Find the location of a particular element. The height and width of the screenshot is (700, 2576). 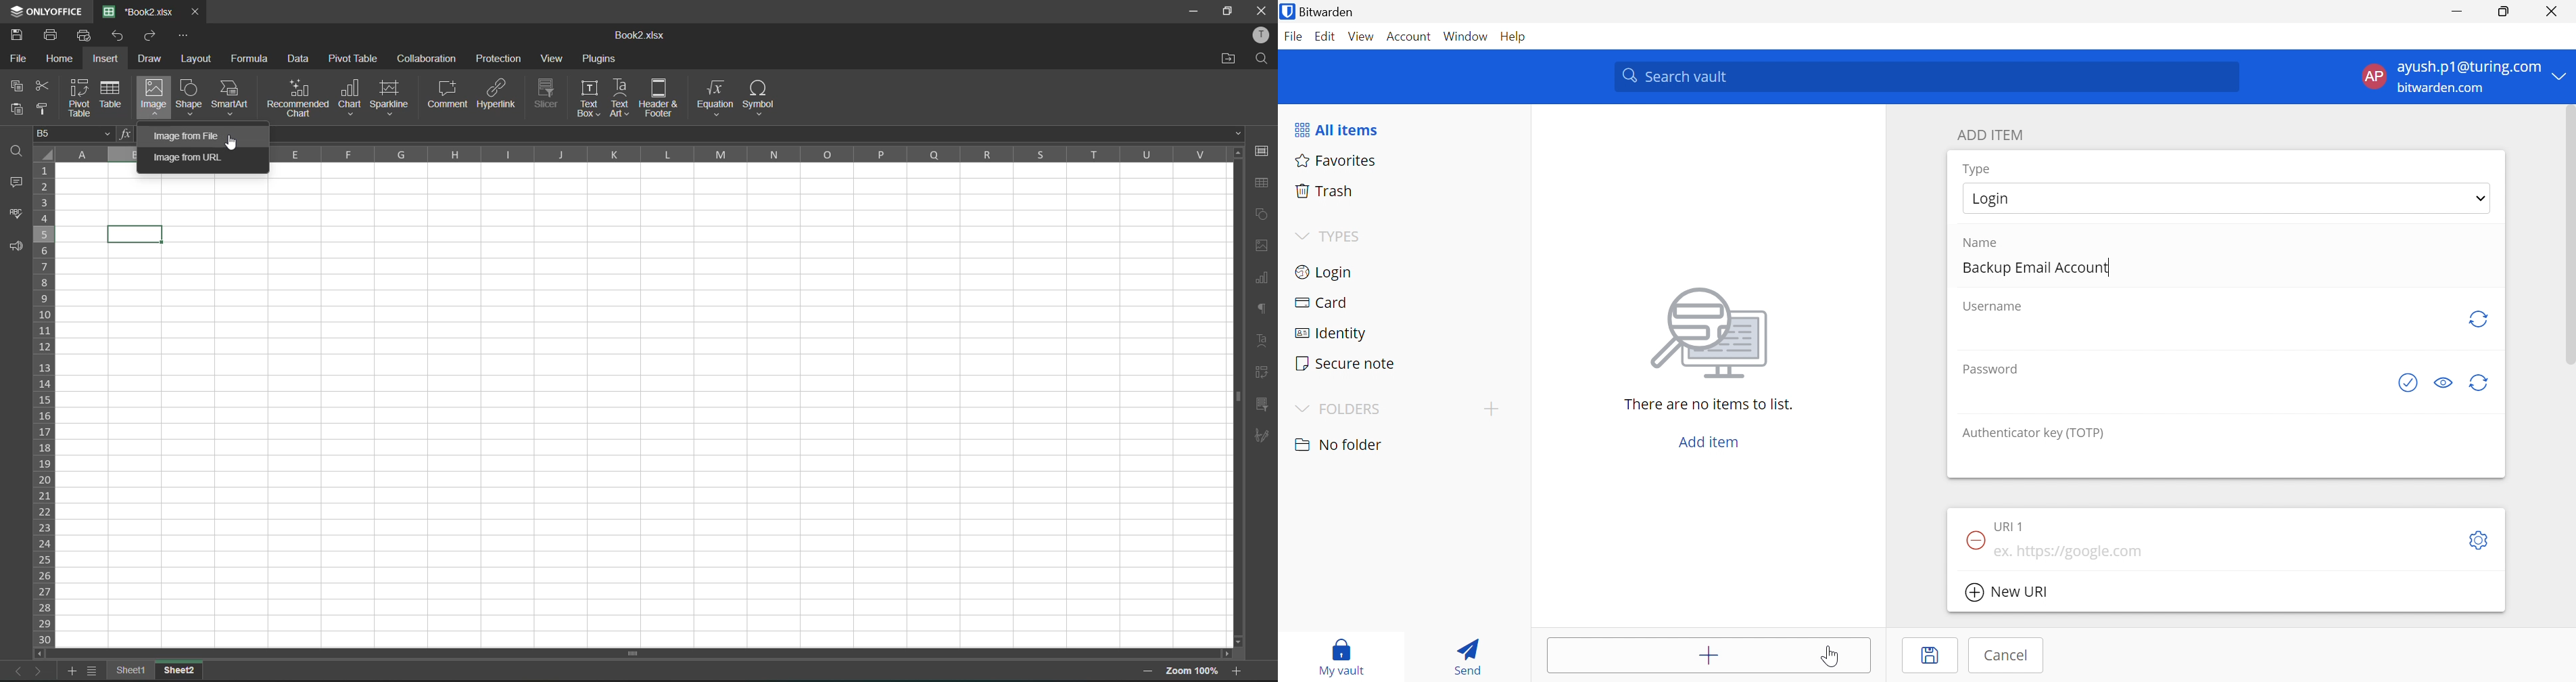

images is located at coordinates (1263, 244).